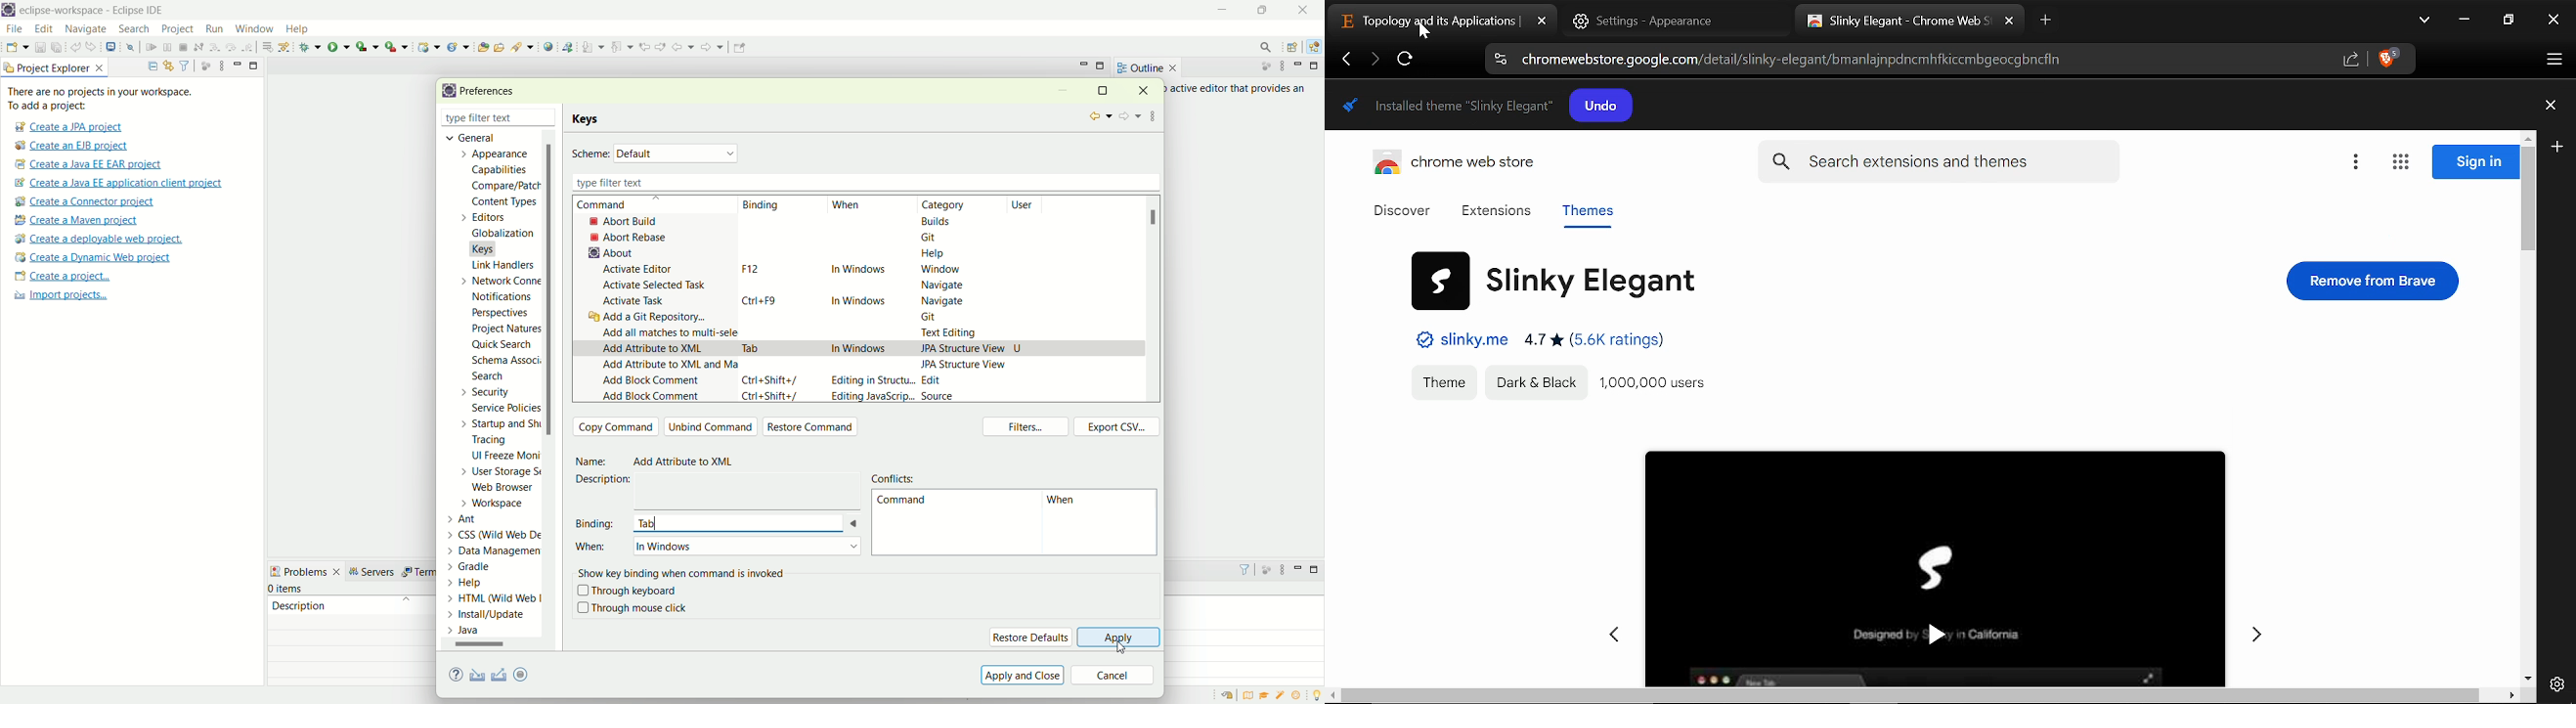 This screenshot has width=2576, height=728. Describe the element at coordinates (63, 277) in the screenshot. I see `create a project` at that location.